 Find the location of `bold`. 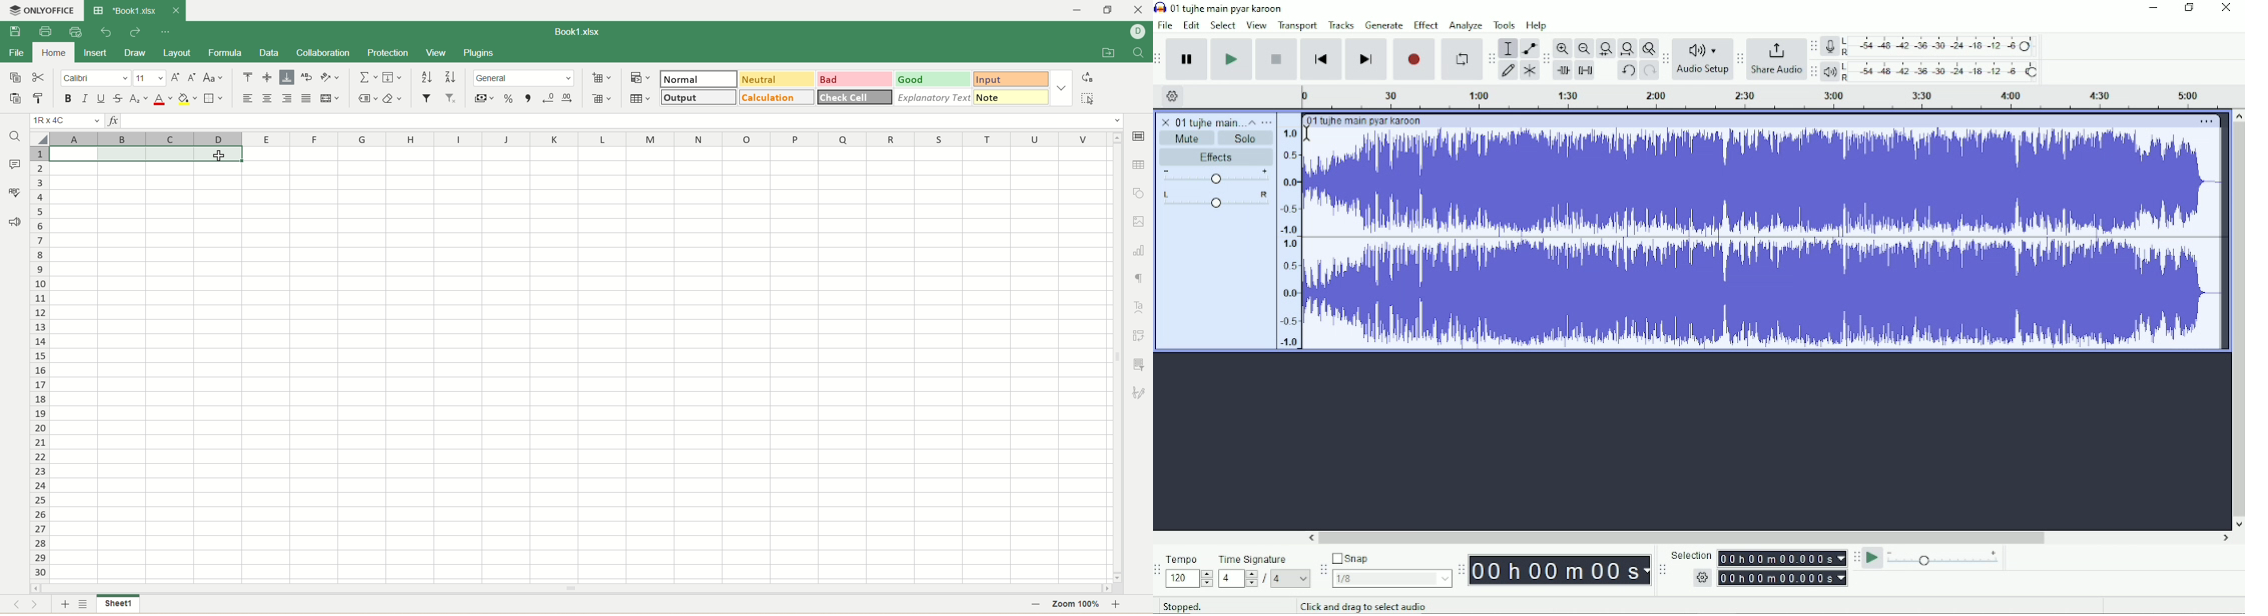

bold is located at coordinates (68, 98).